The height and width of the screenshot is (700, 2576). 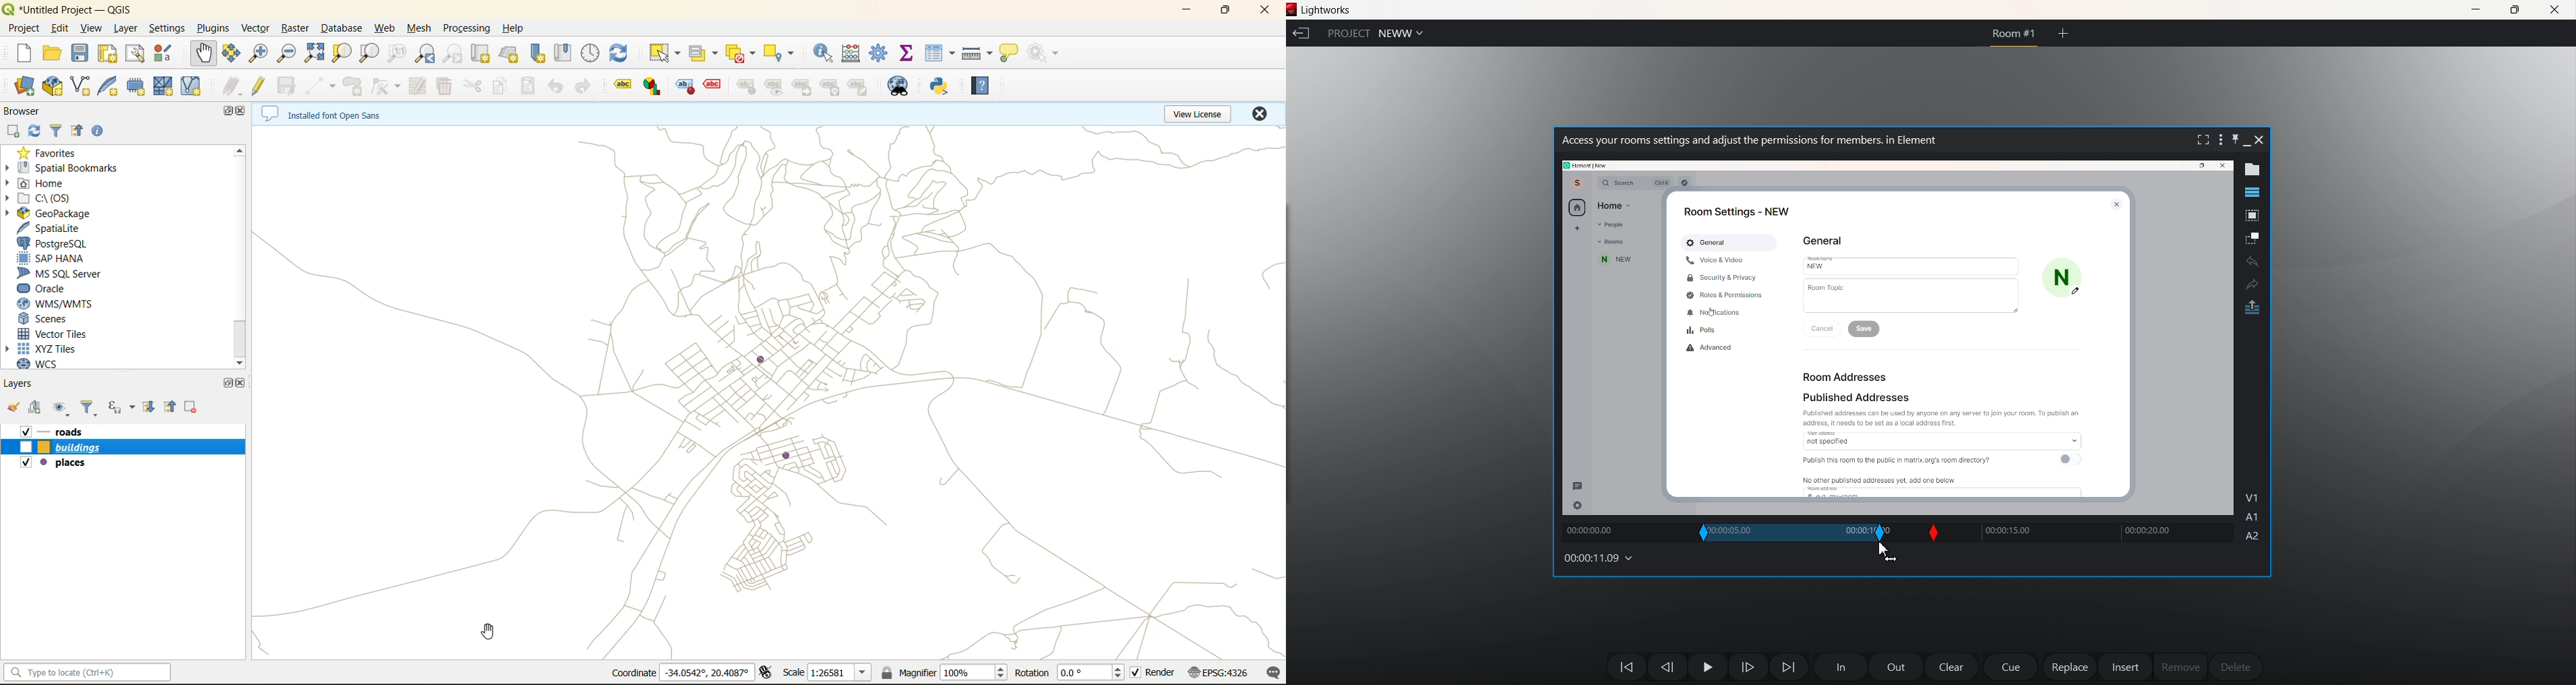 I want to click on enable properties, so click(x=99, y=130).